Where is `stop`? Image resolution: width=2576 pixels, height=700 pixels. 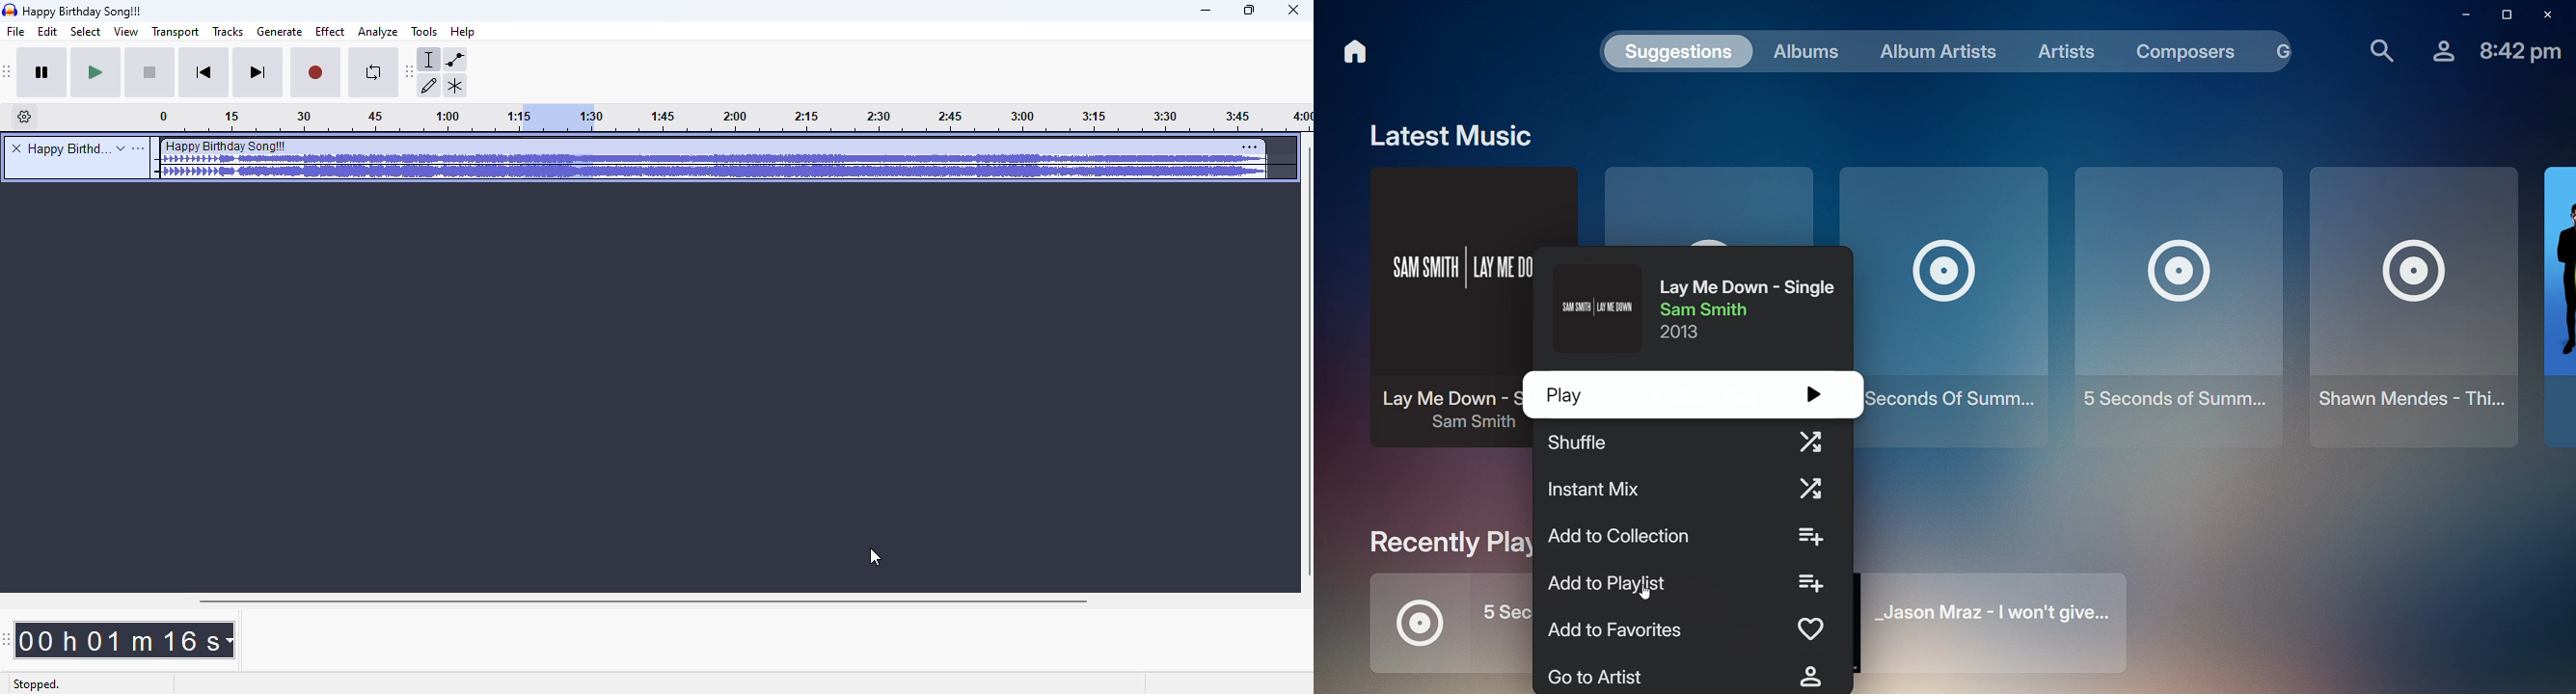
stop is located at coordinates (151, 74).